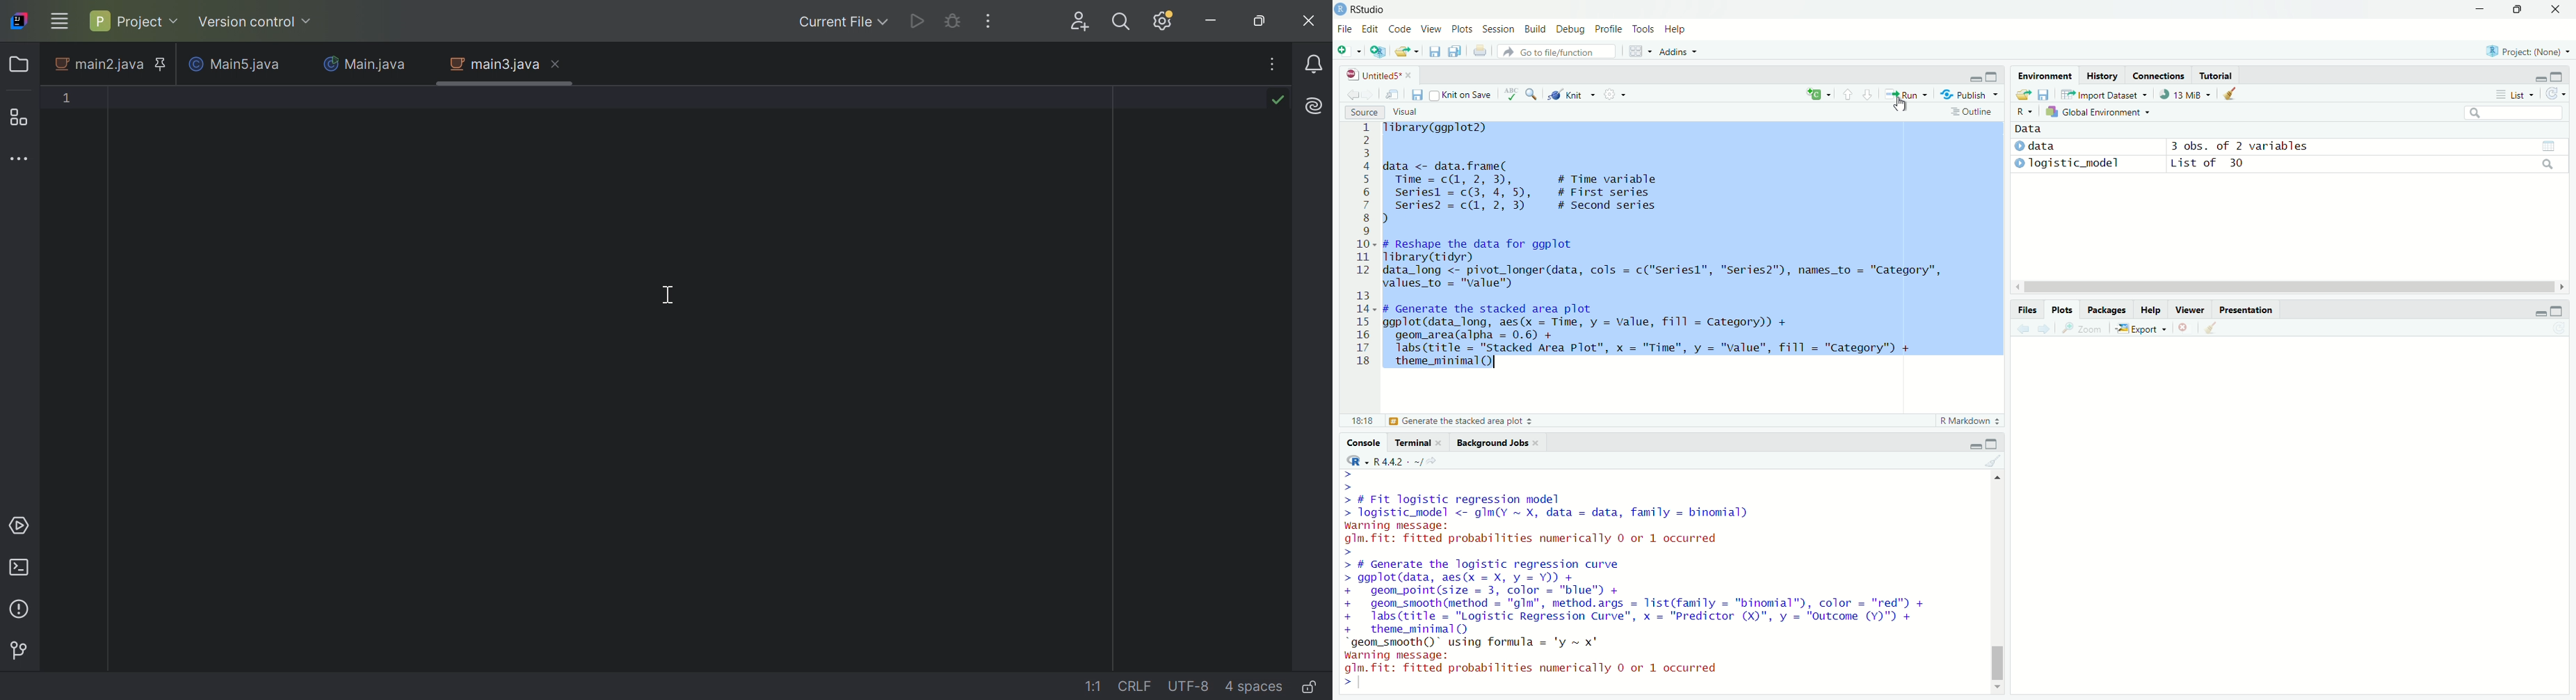 This screenshot has width=2576, height=700. I want to click on scroll bar, so click(1999, 581).